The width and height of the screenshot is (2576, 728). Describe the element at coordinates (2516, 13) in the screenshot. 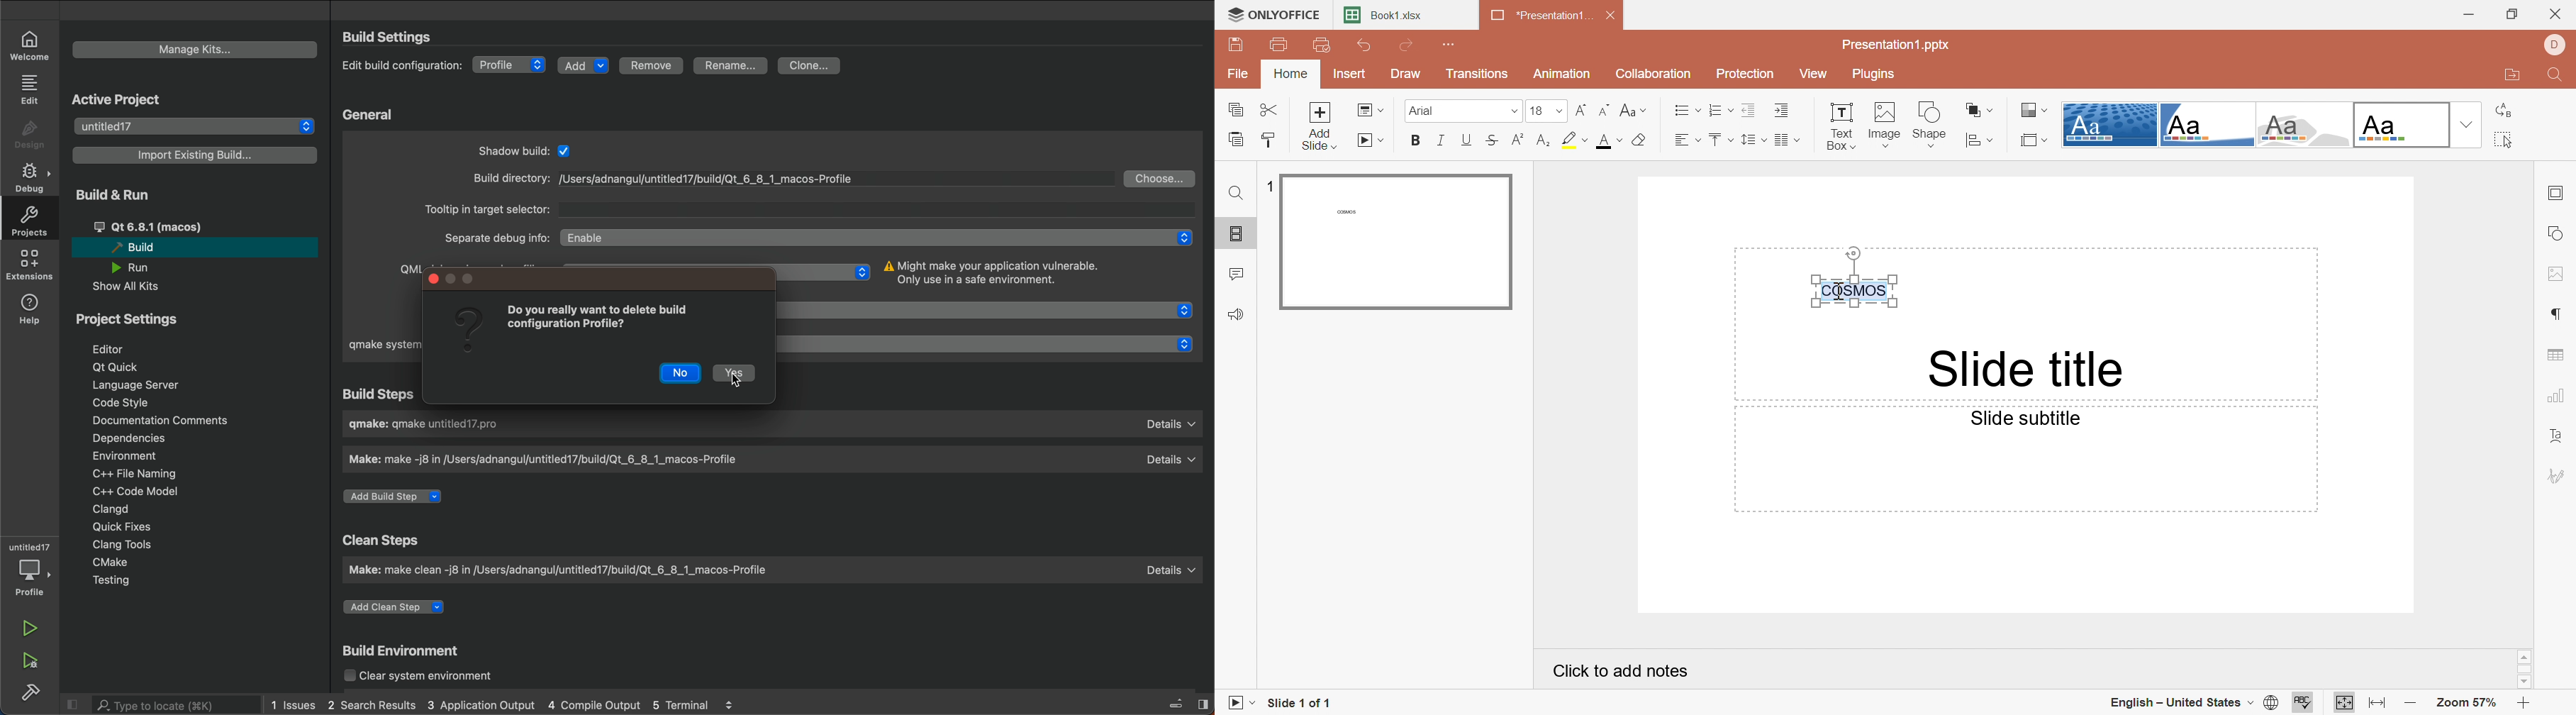

I see `Restore down` at that location.